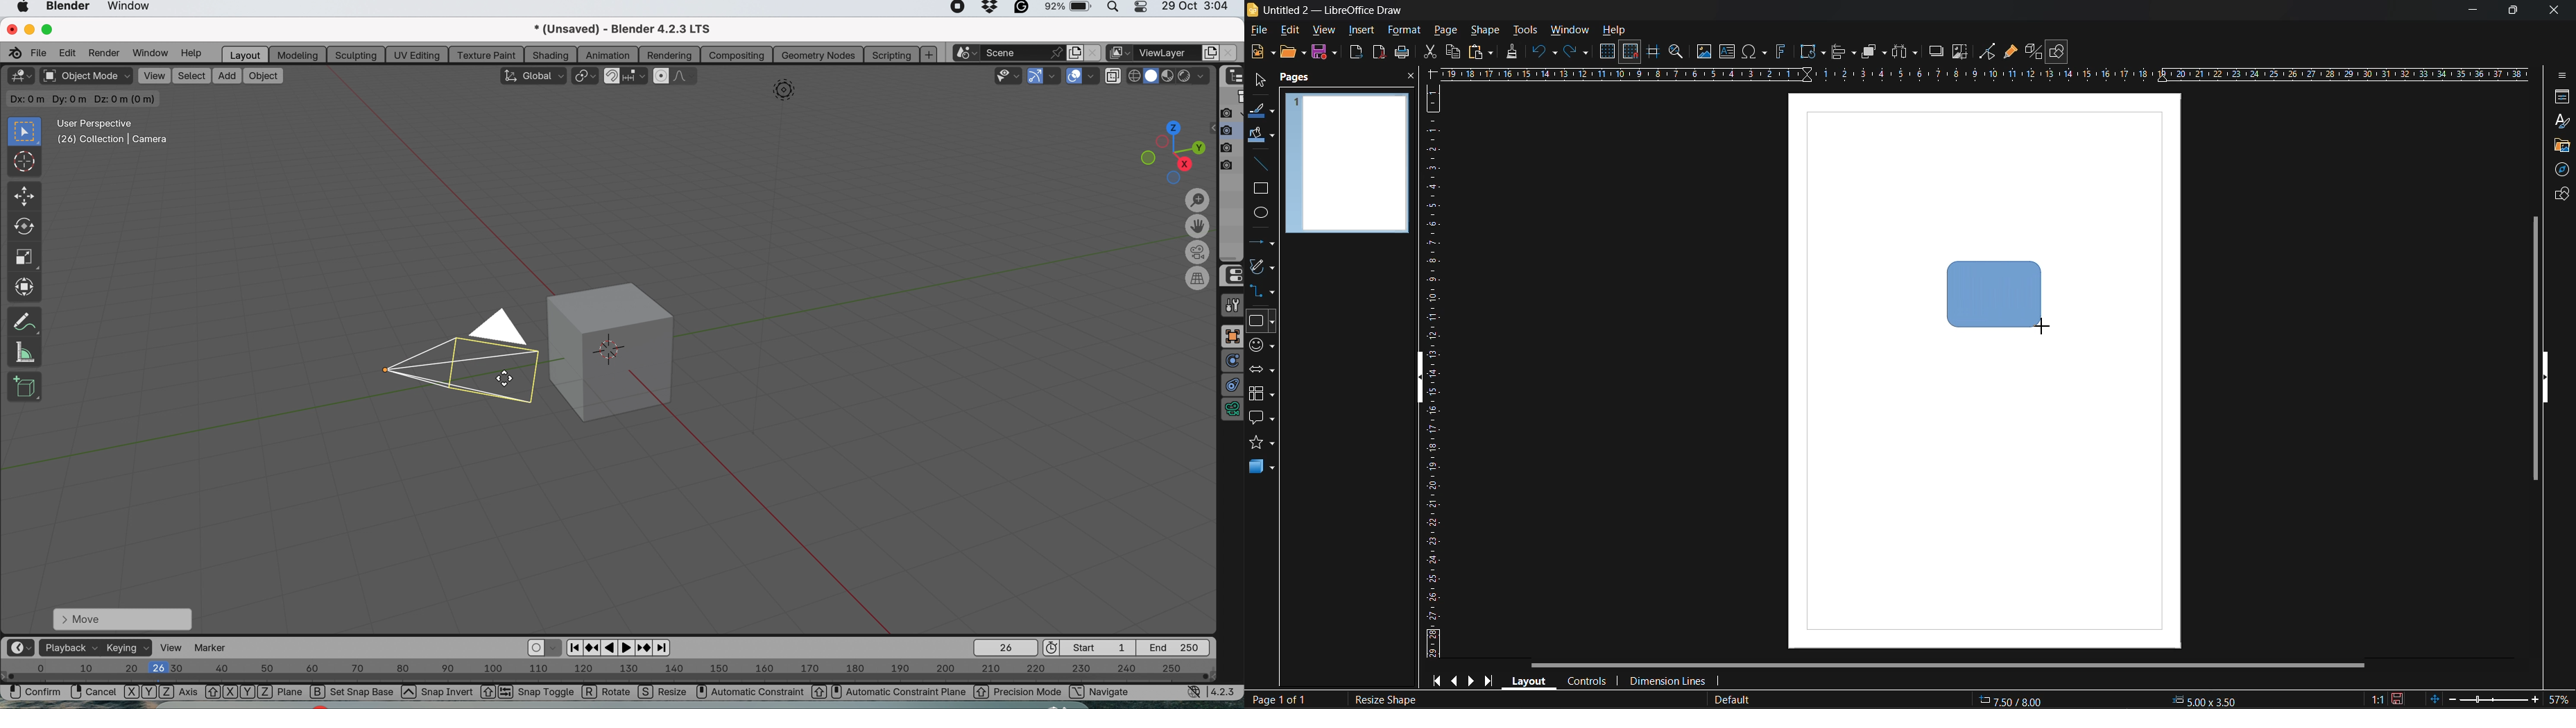 This screenshot has width=2576, height=728. I want to click on last, so click(1490, 678).